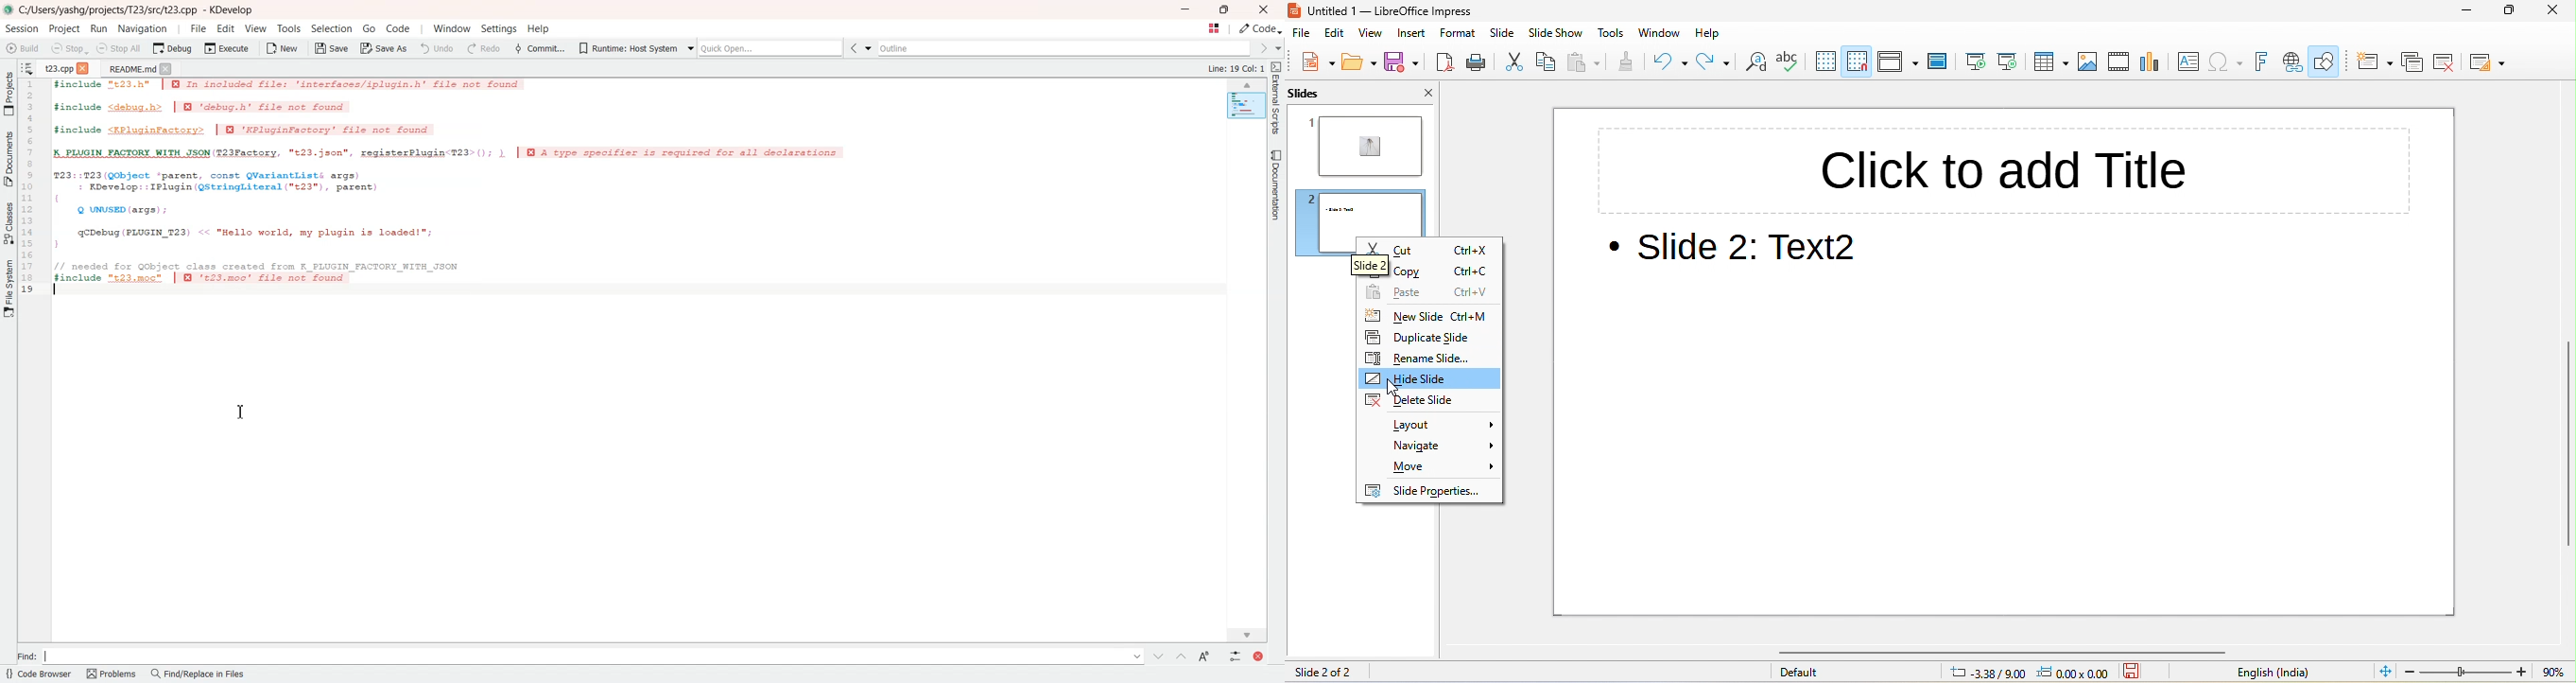 Image resolution: width=2576 pixels, height=700 pixels. I want to click on new slide, so click(1401, 318).